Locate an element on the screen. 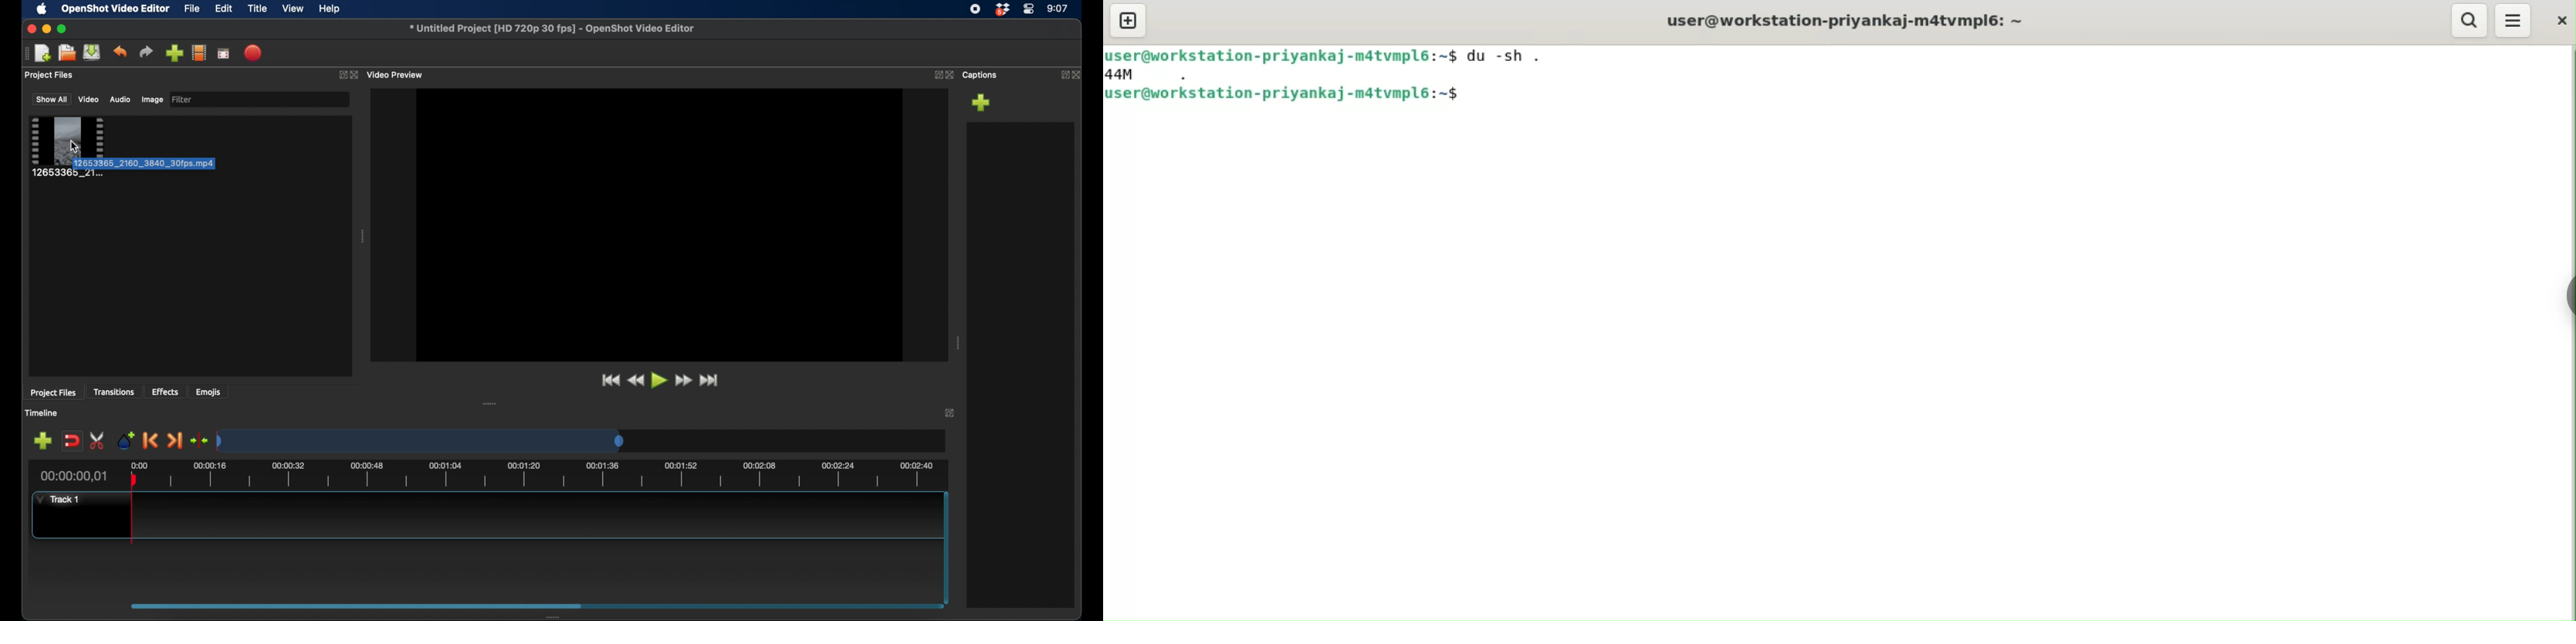 The image size is (2576, 644). timeline is located at coordinates (43, 413).